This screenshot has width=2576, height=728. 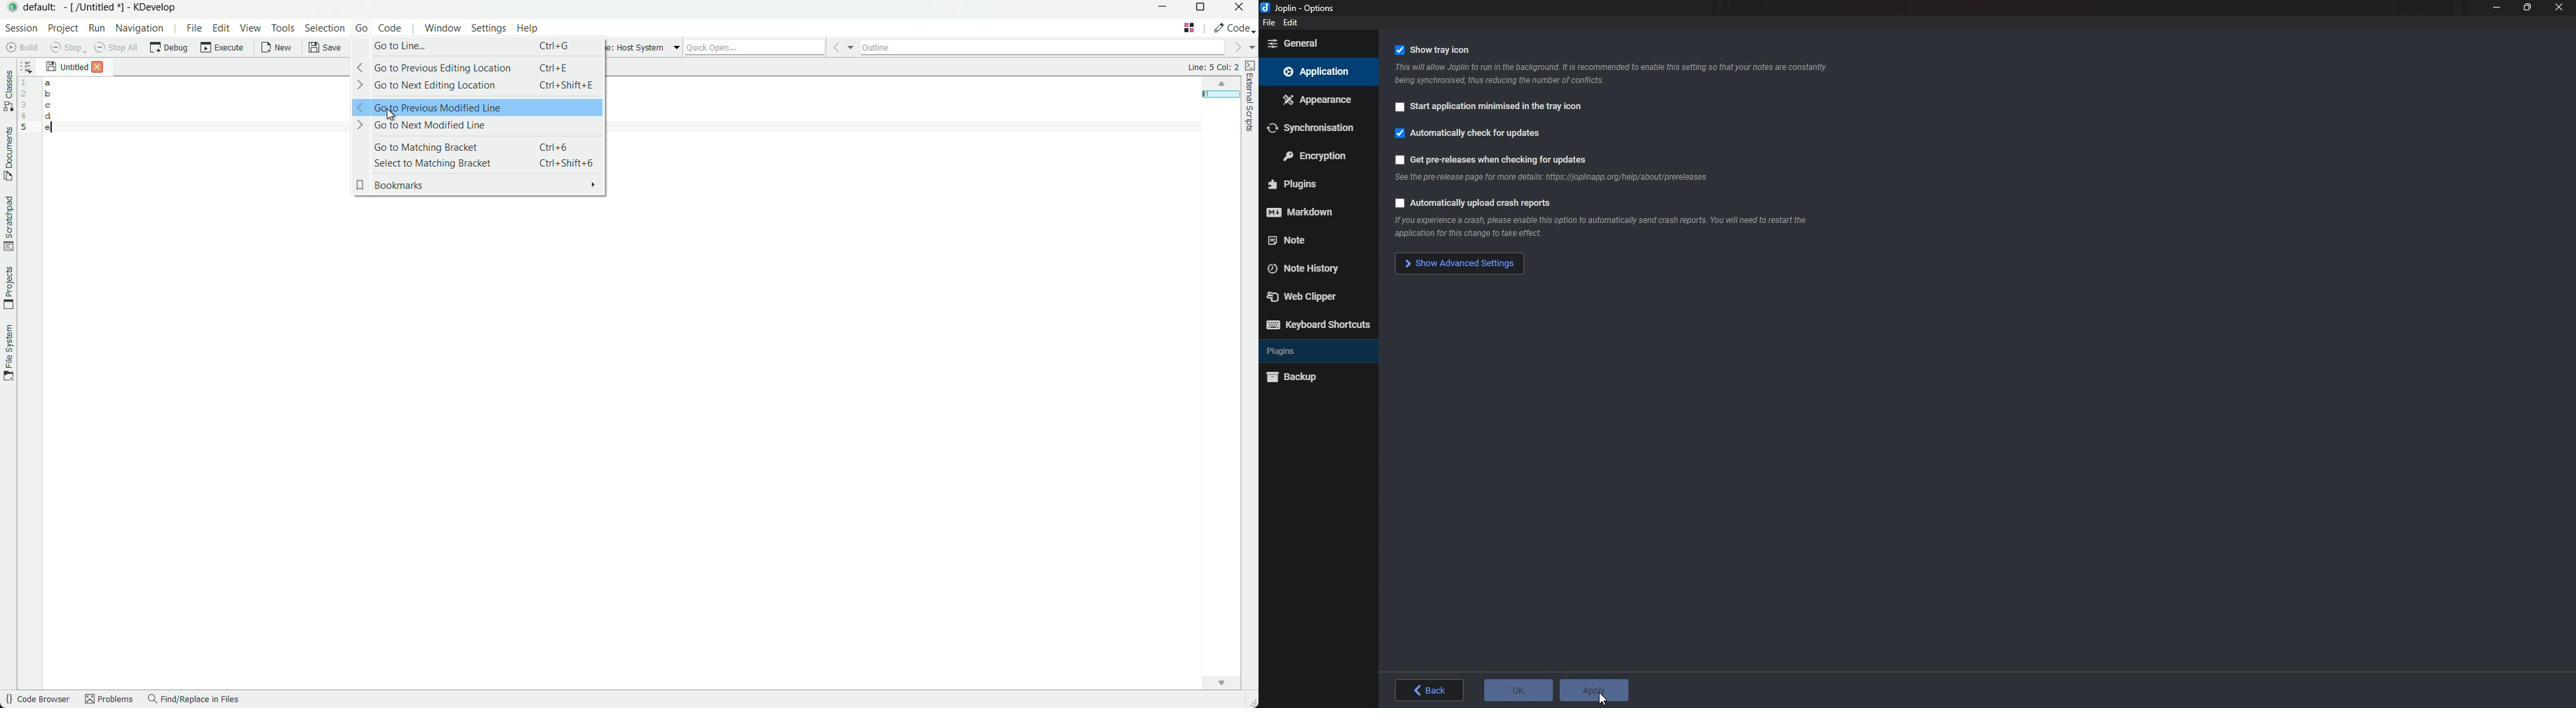 I want to click on Automatically upload crash reports, so click(x=1473, y=205).